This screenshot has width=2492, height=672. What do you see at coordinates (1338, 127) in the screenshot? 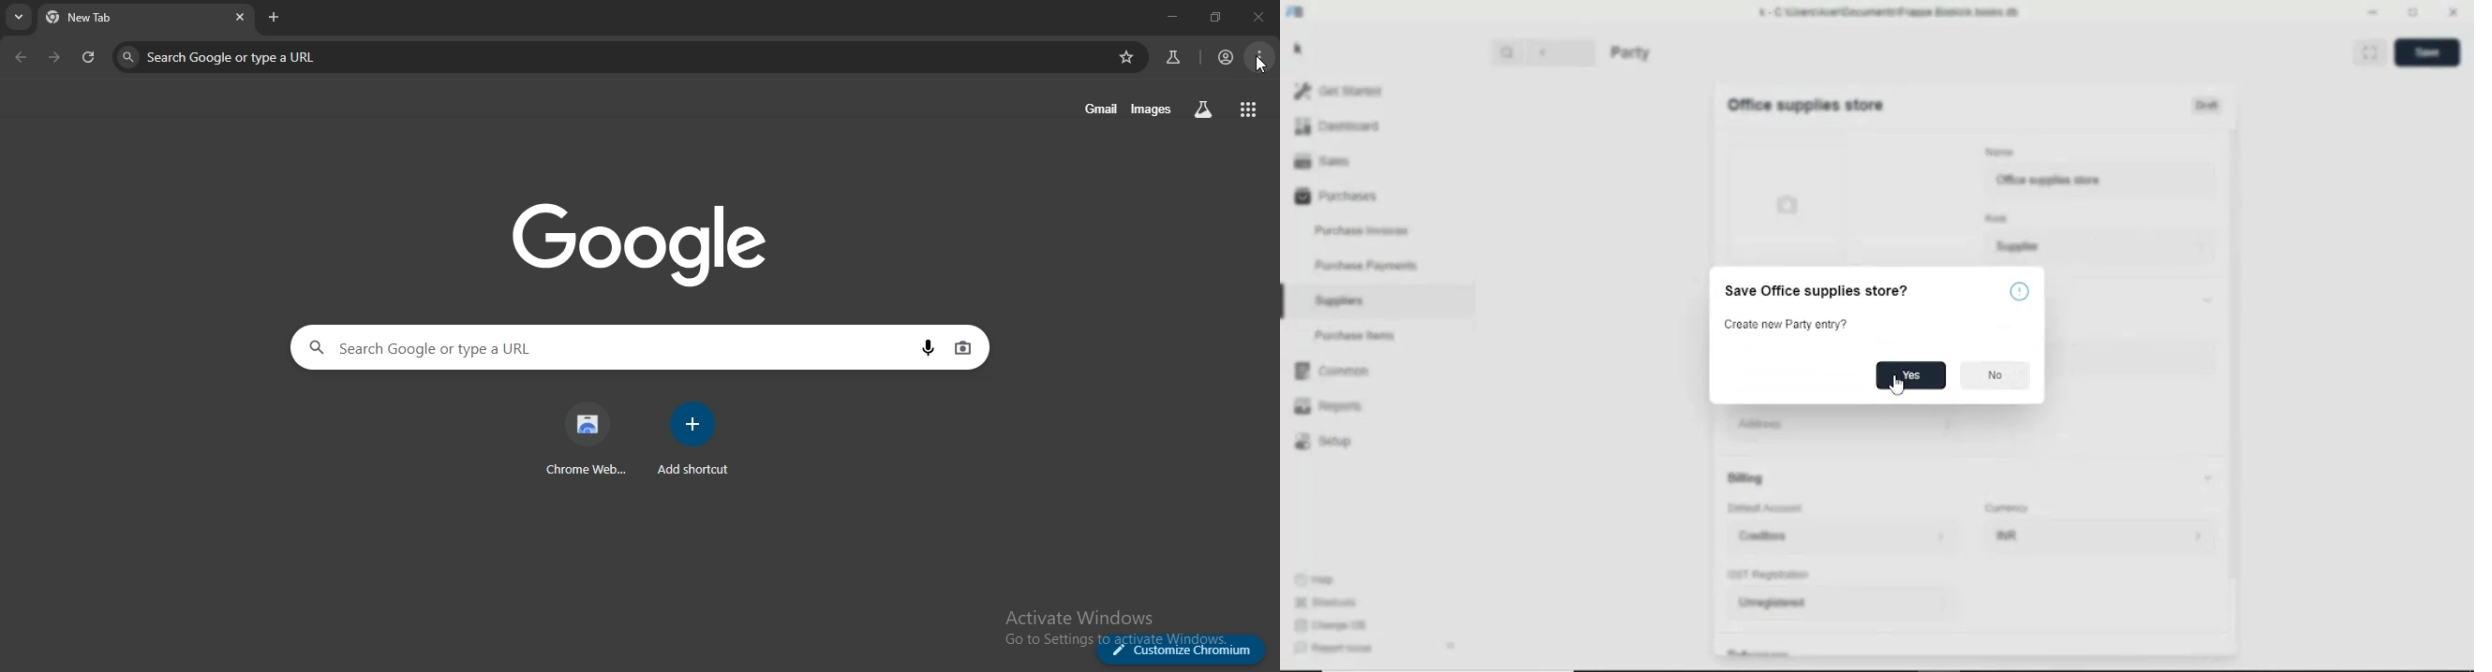
I see `Dashboard` at bounding box center [1338, 127].